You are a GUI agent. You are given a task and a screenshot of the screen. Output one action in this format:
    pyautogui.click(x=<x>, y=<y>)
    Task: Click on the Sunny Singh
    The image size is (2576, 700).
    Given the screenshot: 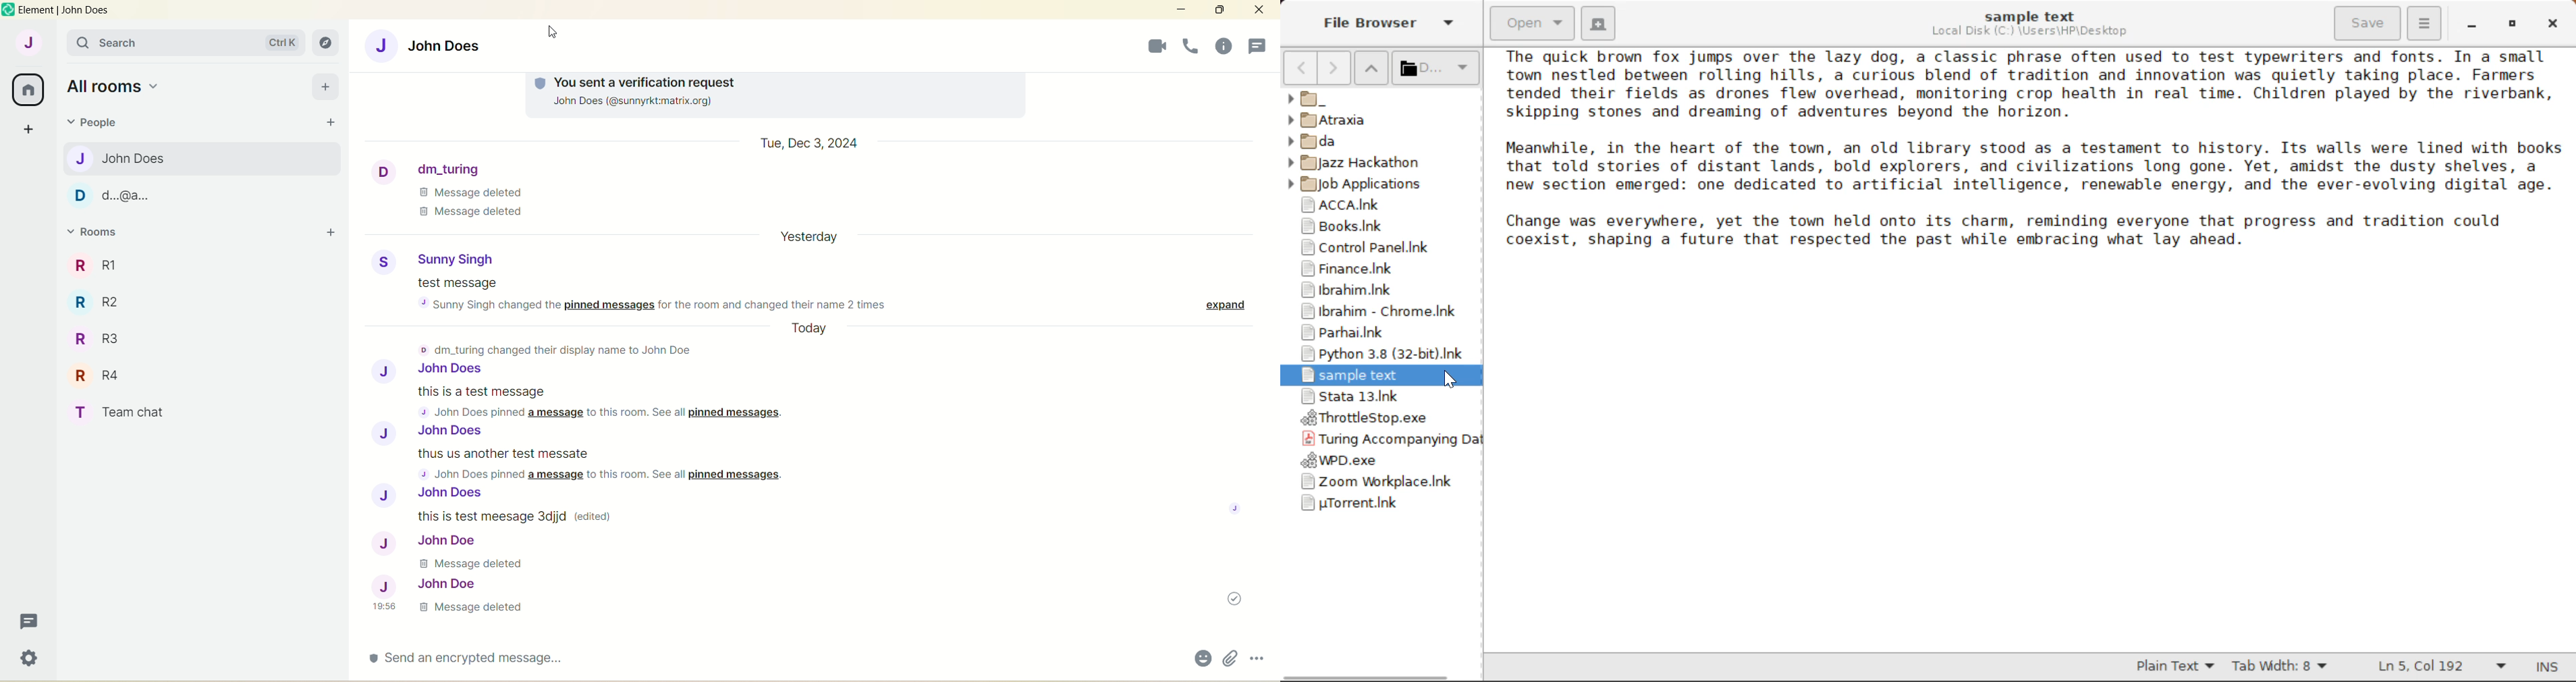 What is the action you would take?
    pyautogui.click(x=436, y=257)
    